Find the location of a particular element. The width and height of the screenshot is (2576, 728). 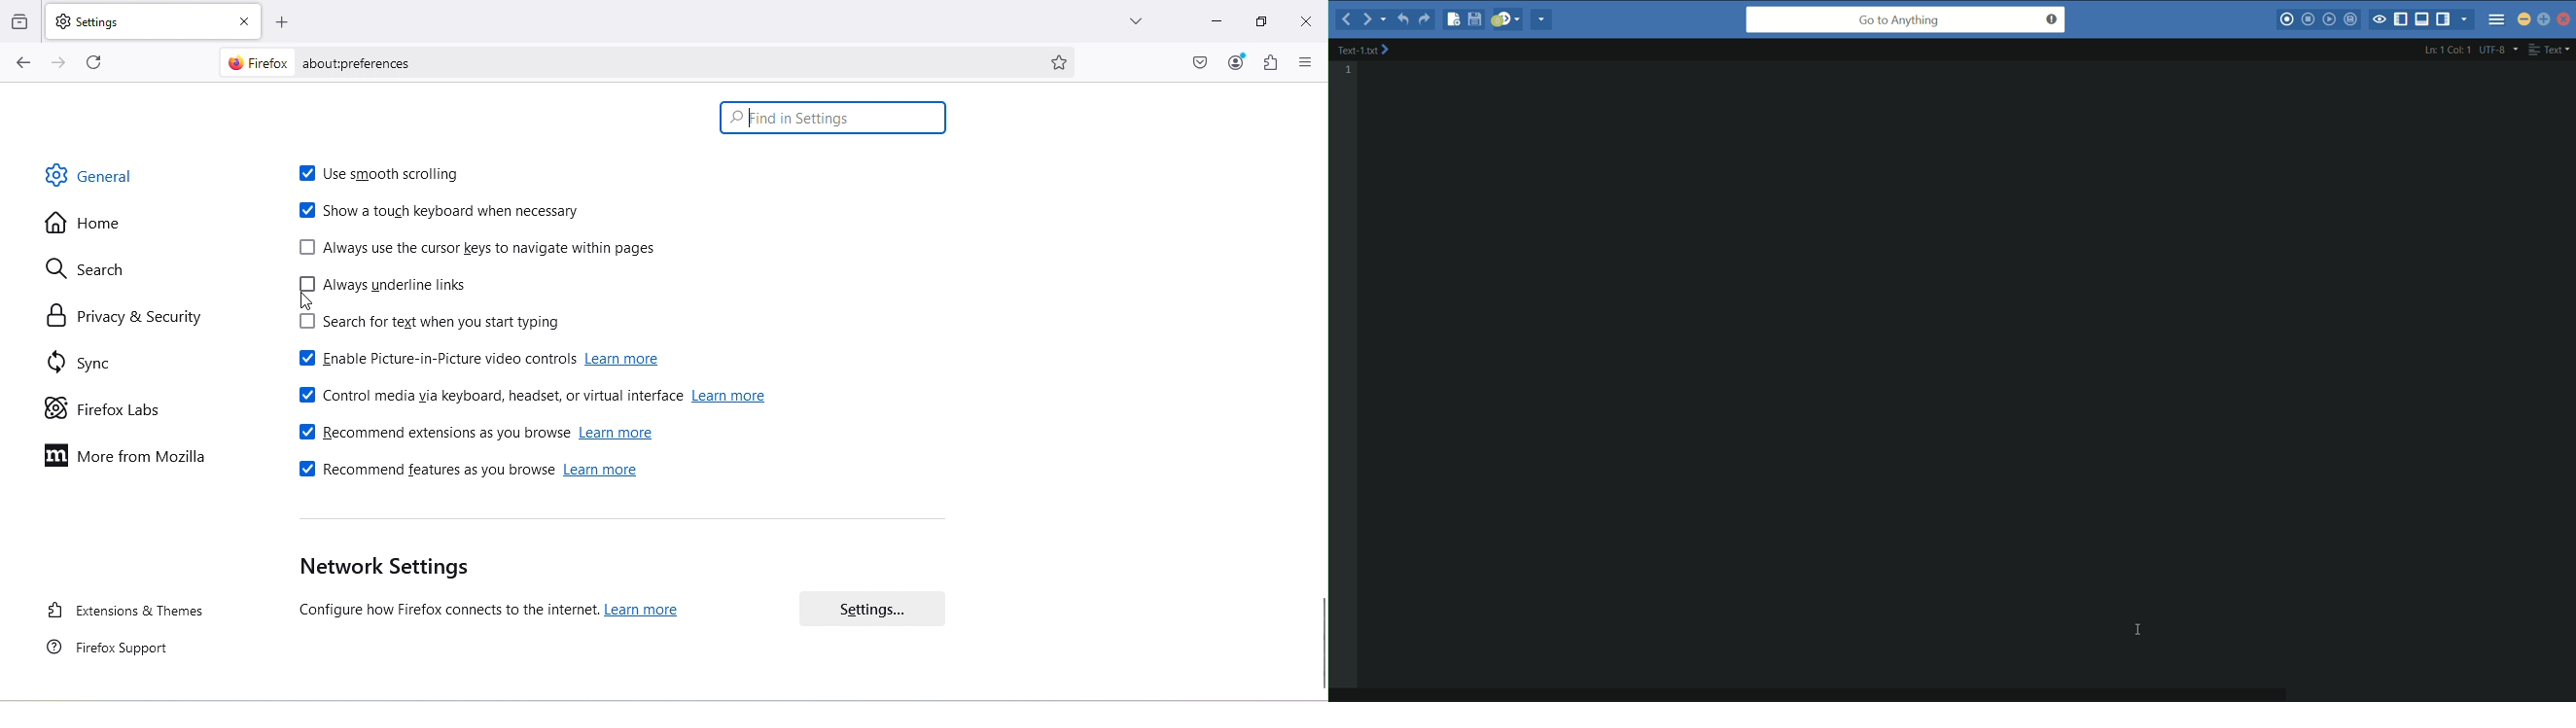

cursor is located at coordinates (306, 304).